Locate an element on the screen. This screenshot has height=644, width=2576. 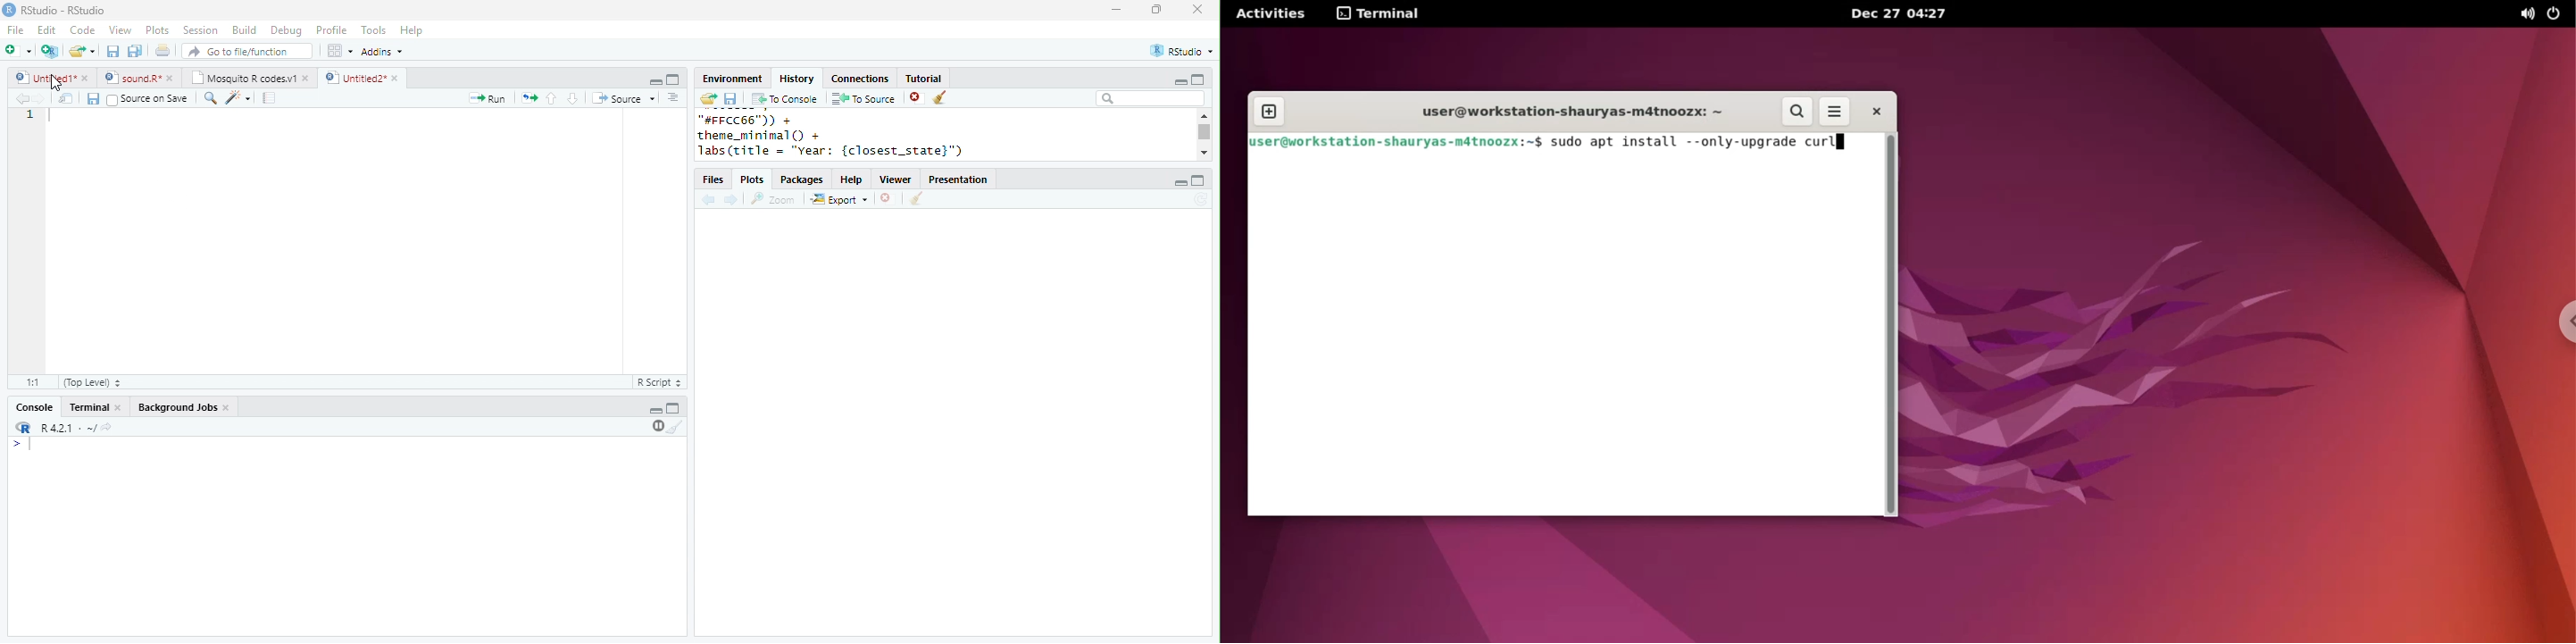
logo is located at coordinates (9, 10).